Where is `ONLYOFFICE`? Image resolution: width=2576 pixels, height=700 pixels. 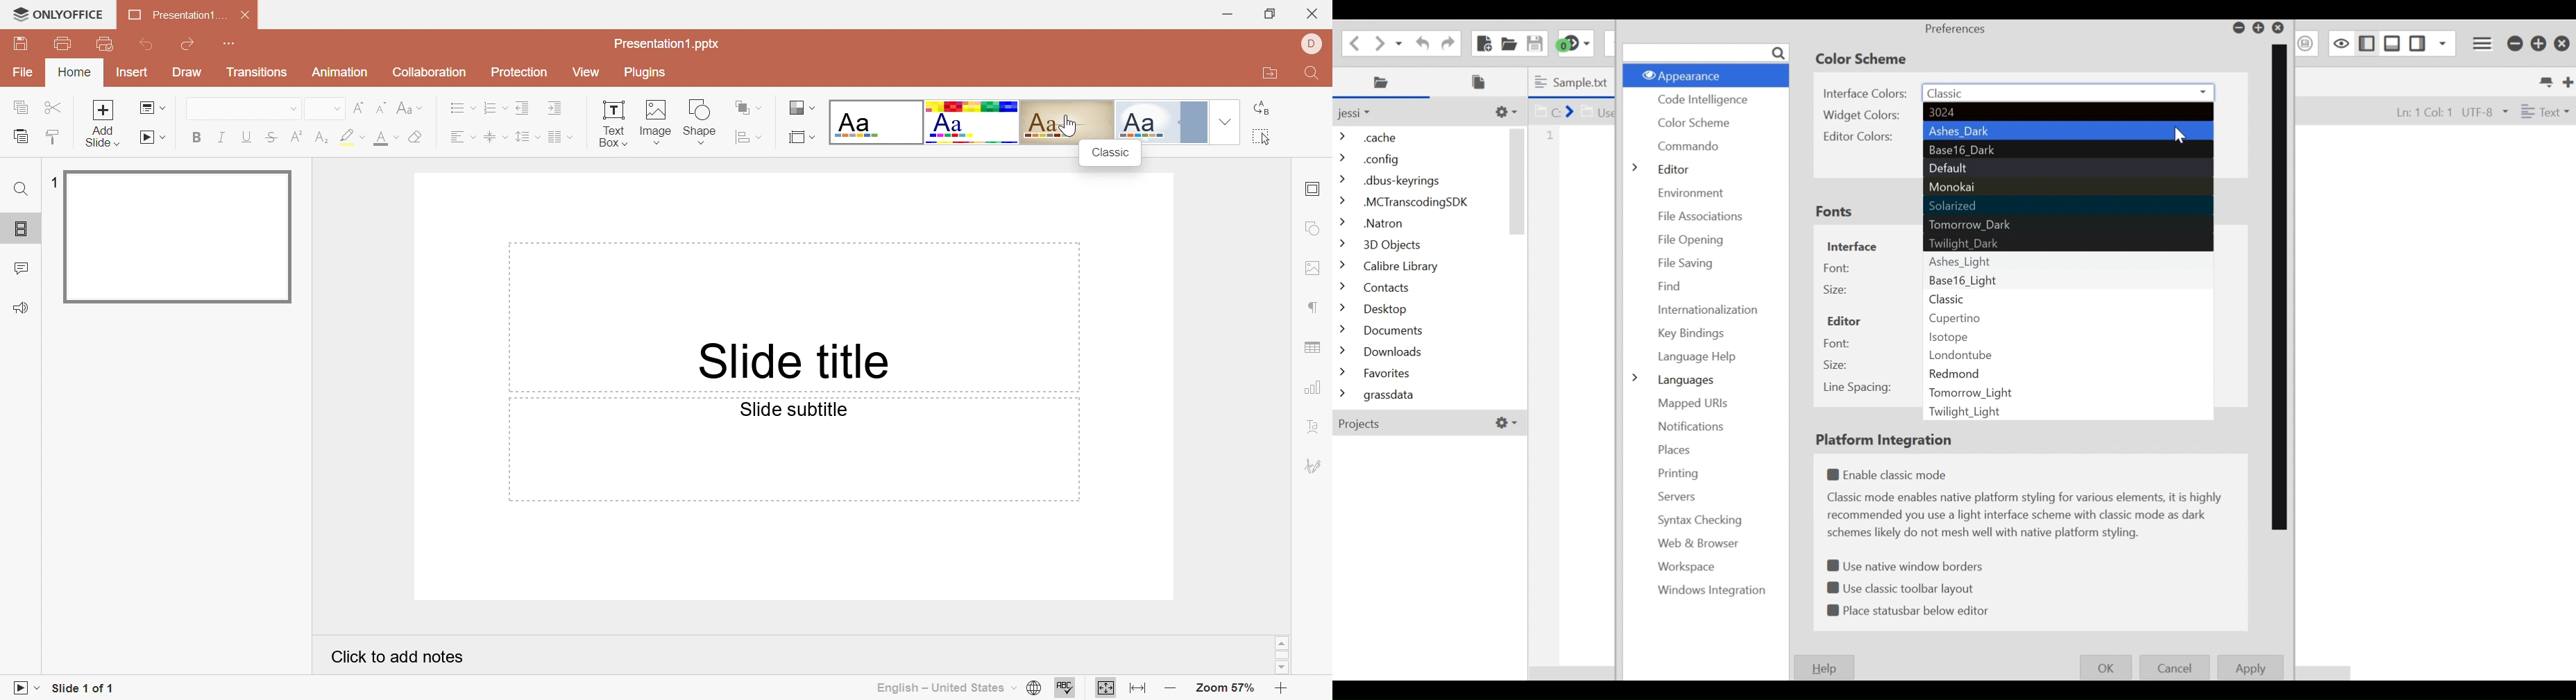
ONLYOFFICE is located at coordinates (54, 14).